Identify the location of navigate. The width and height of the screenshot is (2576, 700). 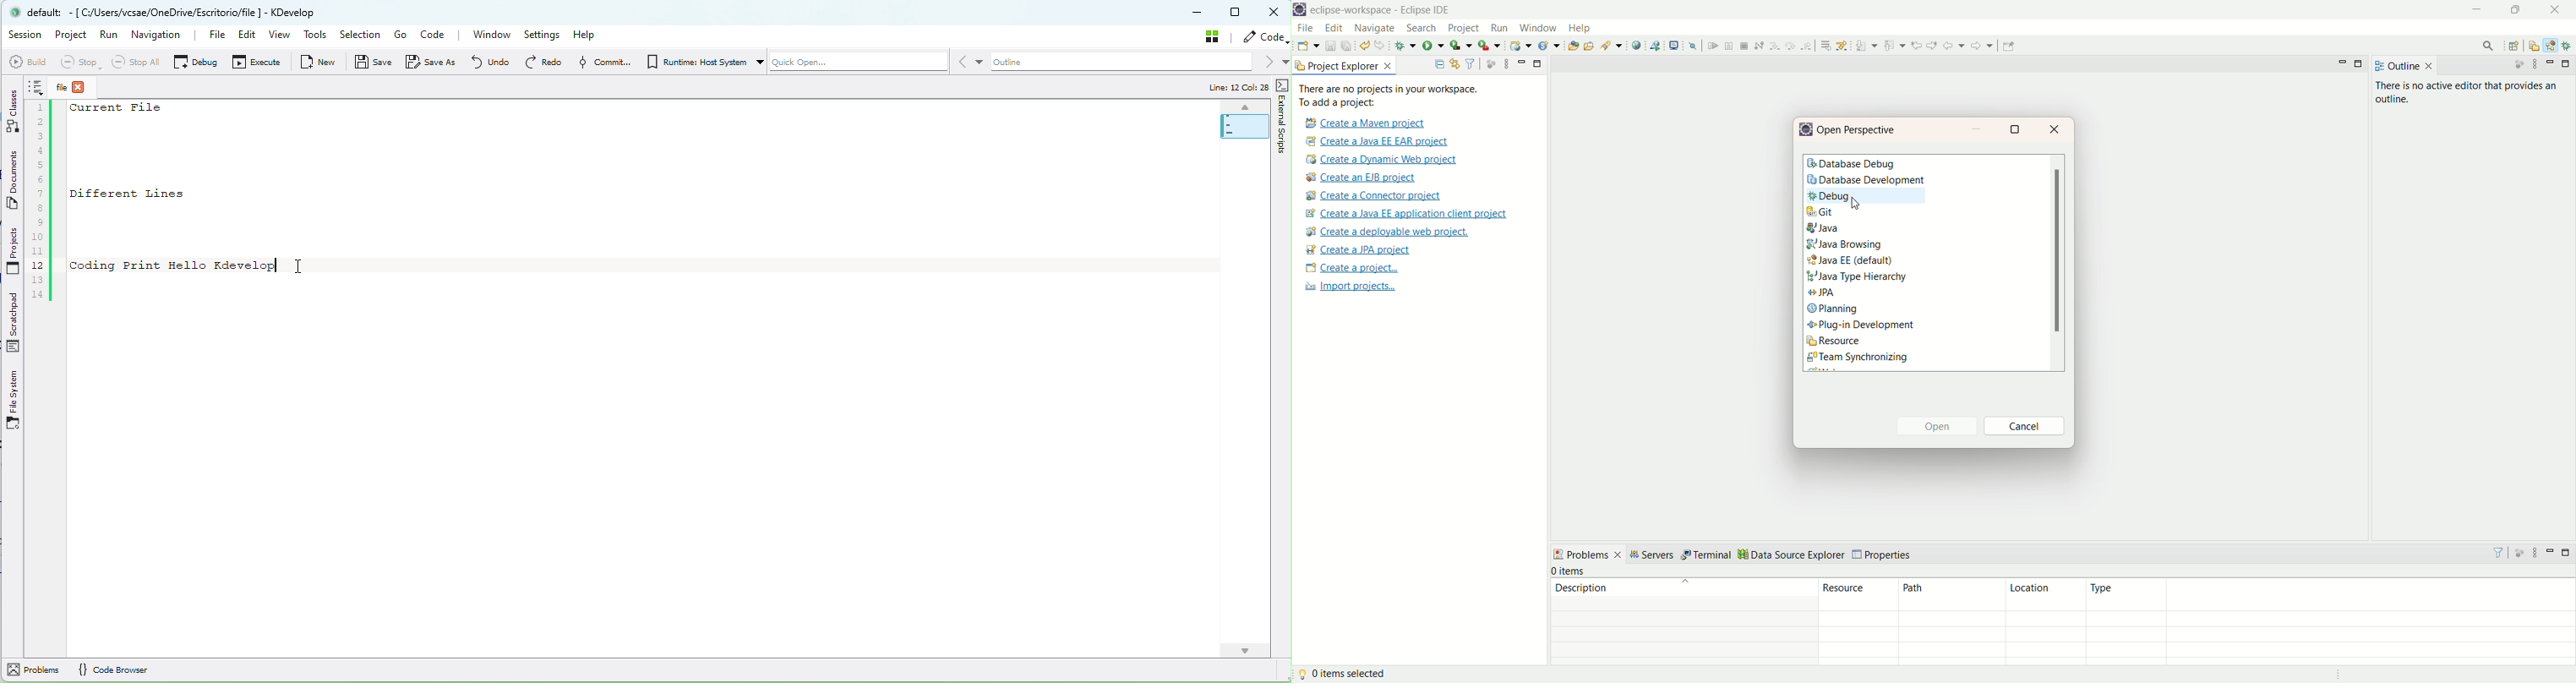
(1376, 29).